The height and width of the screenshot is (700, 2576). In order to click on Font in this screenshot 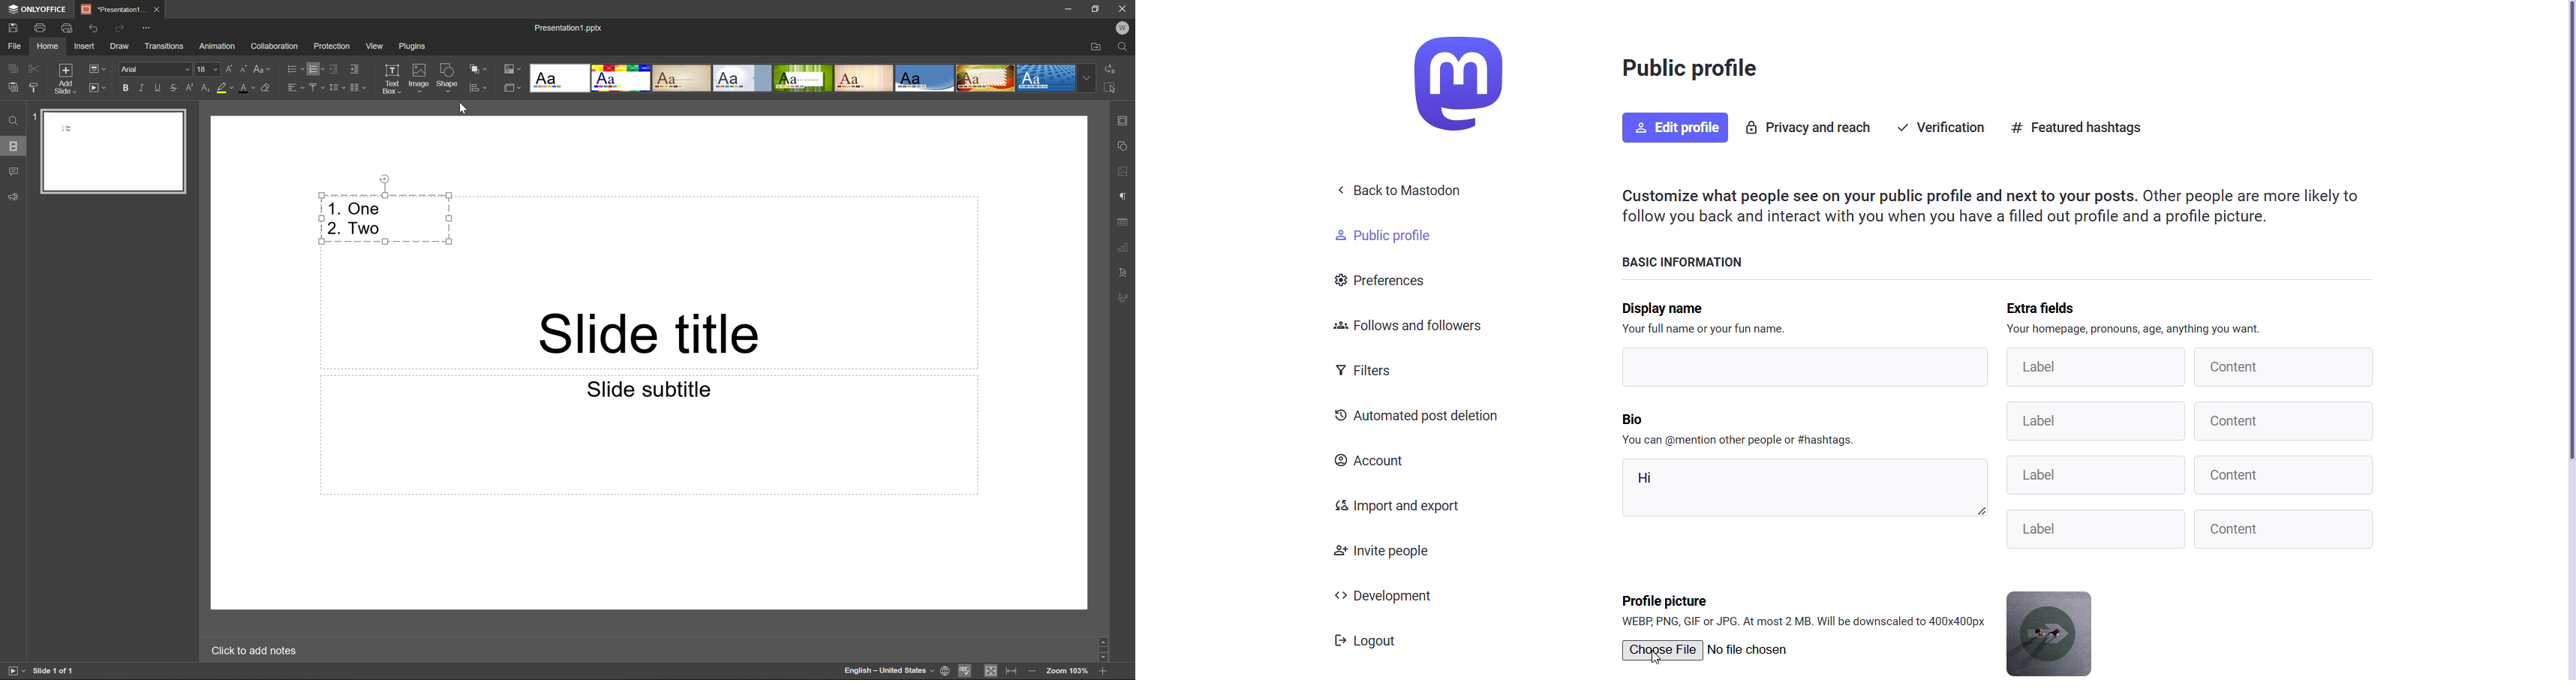, I will do `click(156, 69)`.